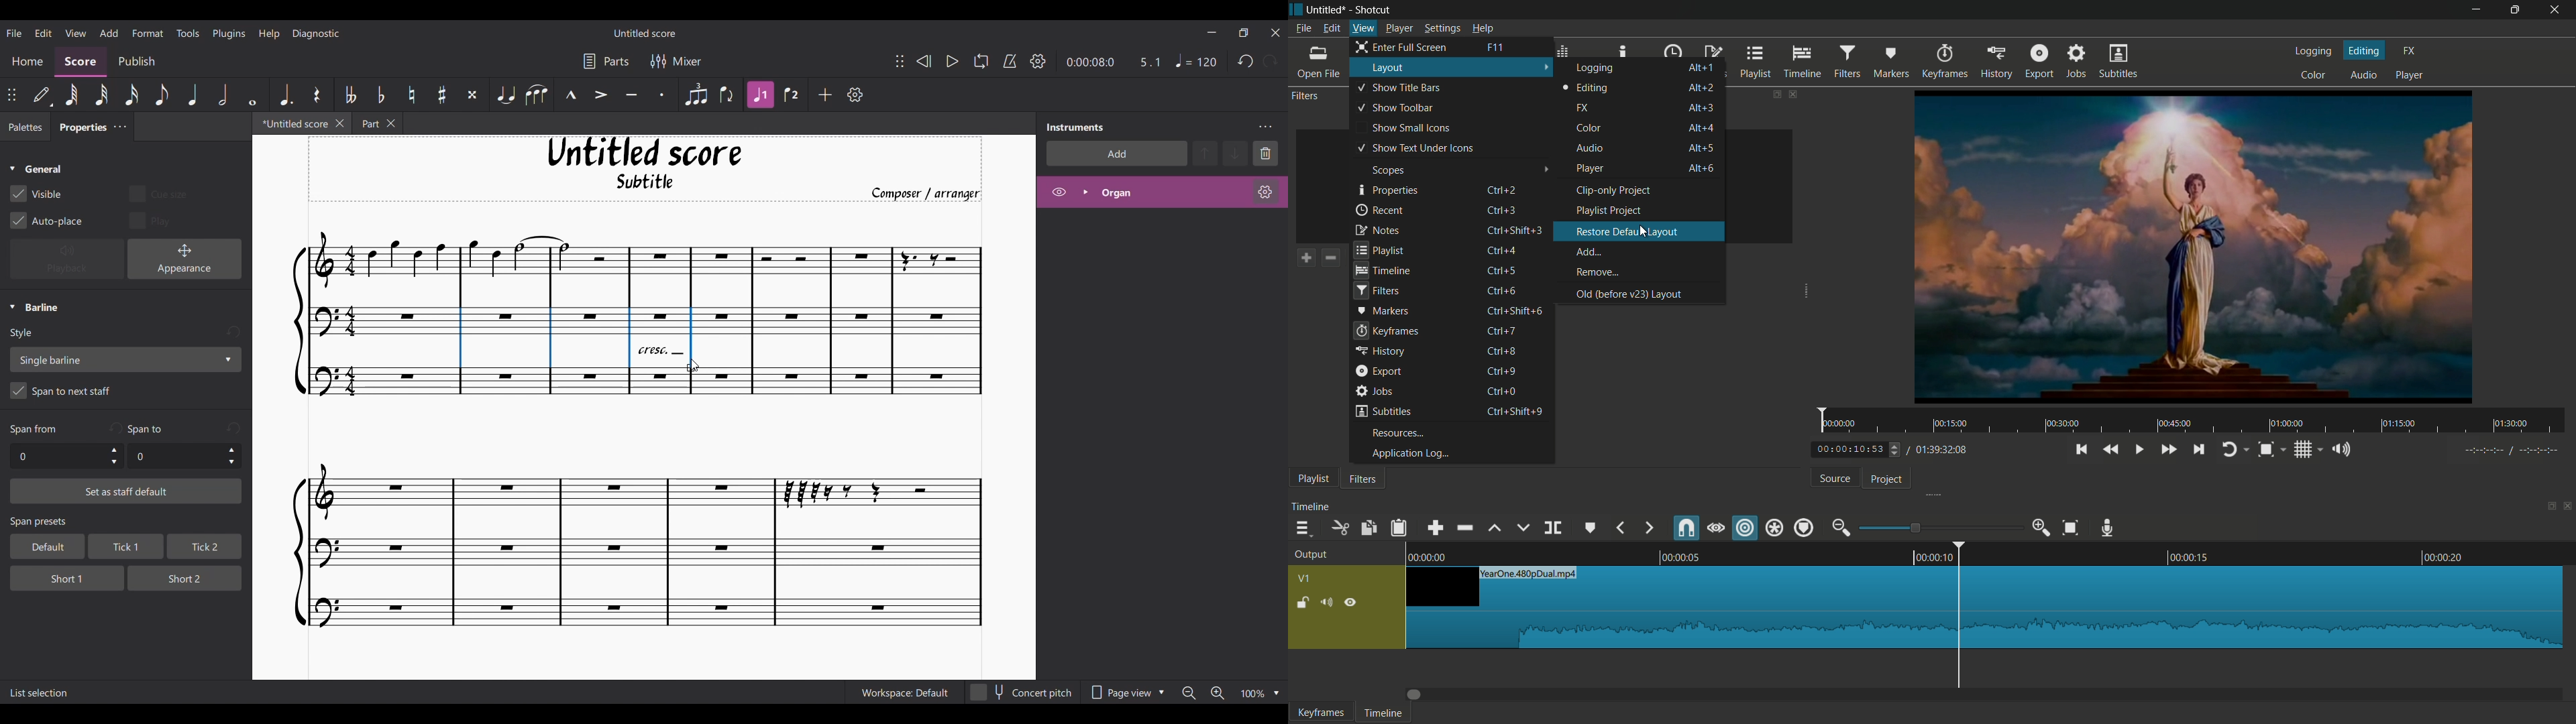 Image resolution: width=2576 pixels, height=728 pixels. What do you see at coordinates (231, 457) in the screenshot?
I see `Increase/Decrease Span to` at bounding box center [231, 457].